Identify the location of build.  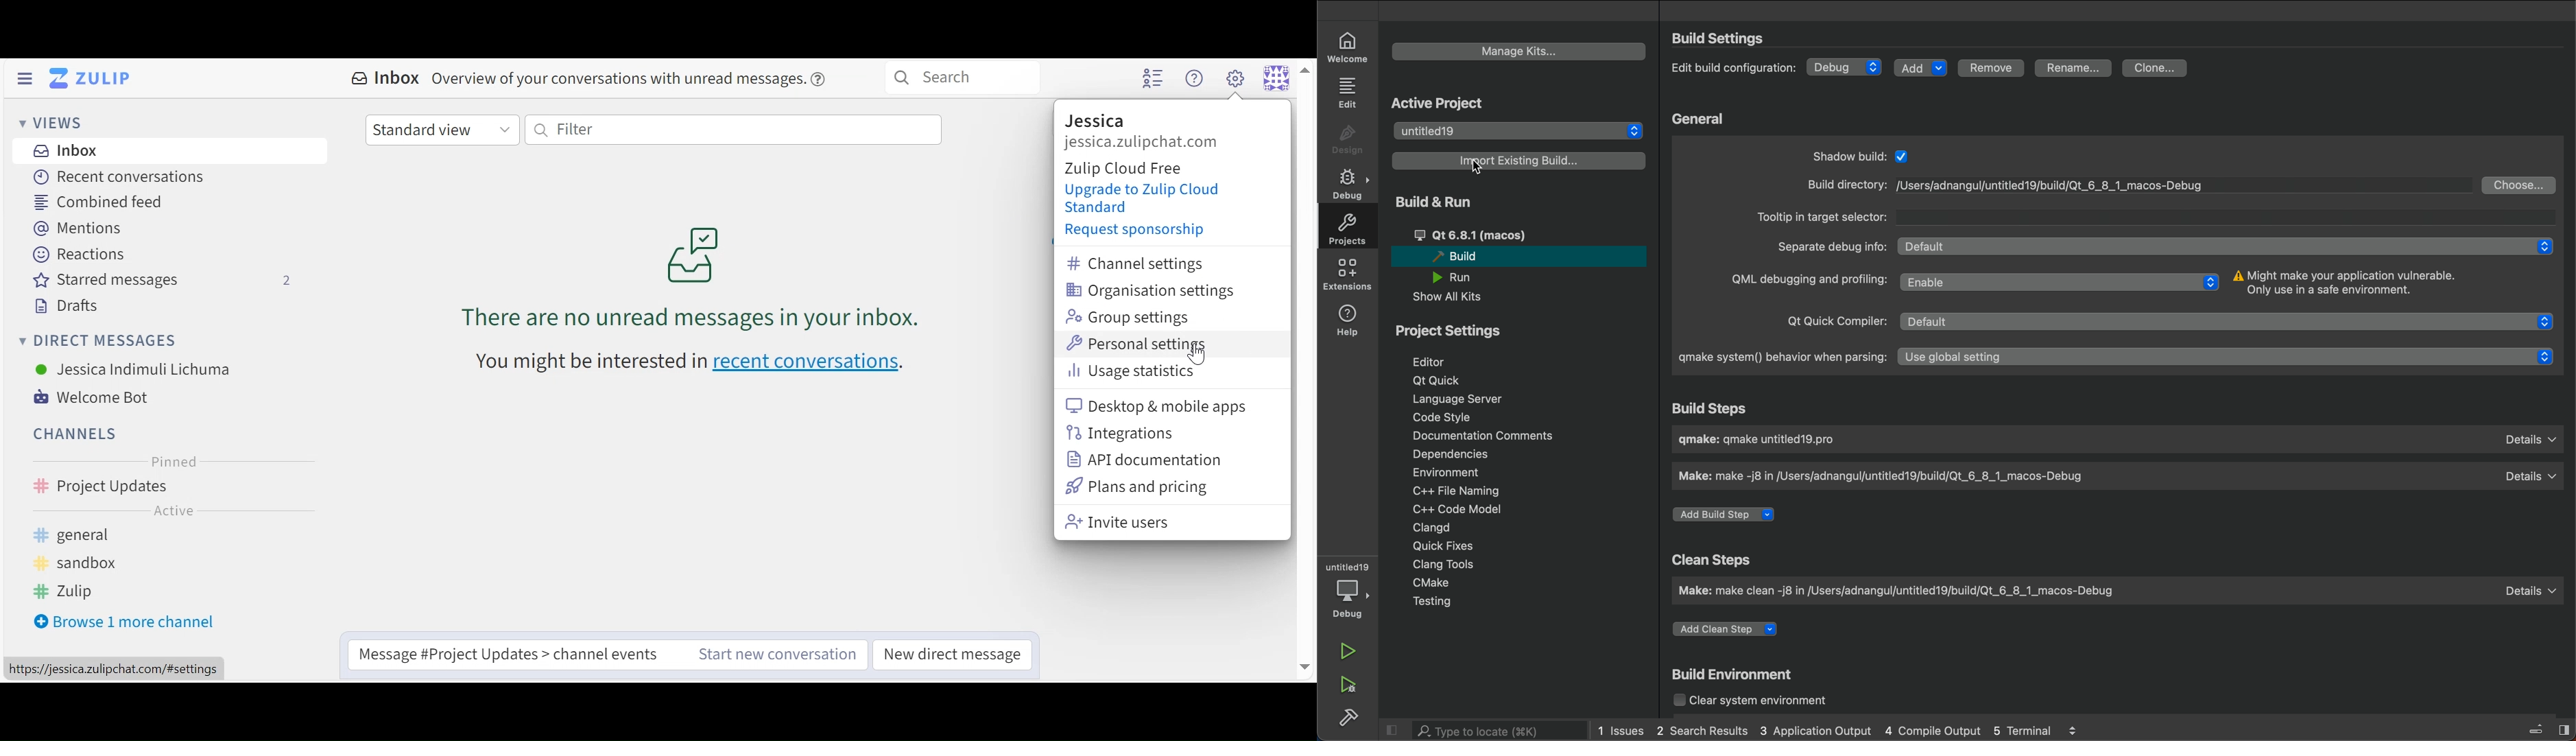
(1349, 716).